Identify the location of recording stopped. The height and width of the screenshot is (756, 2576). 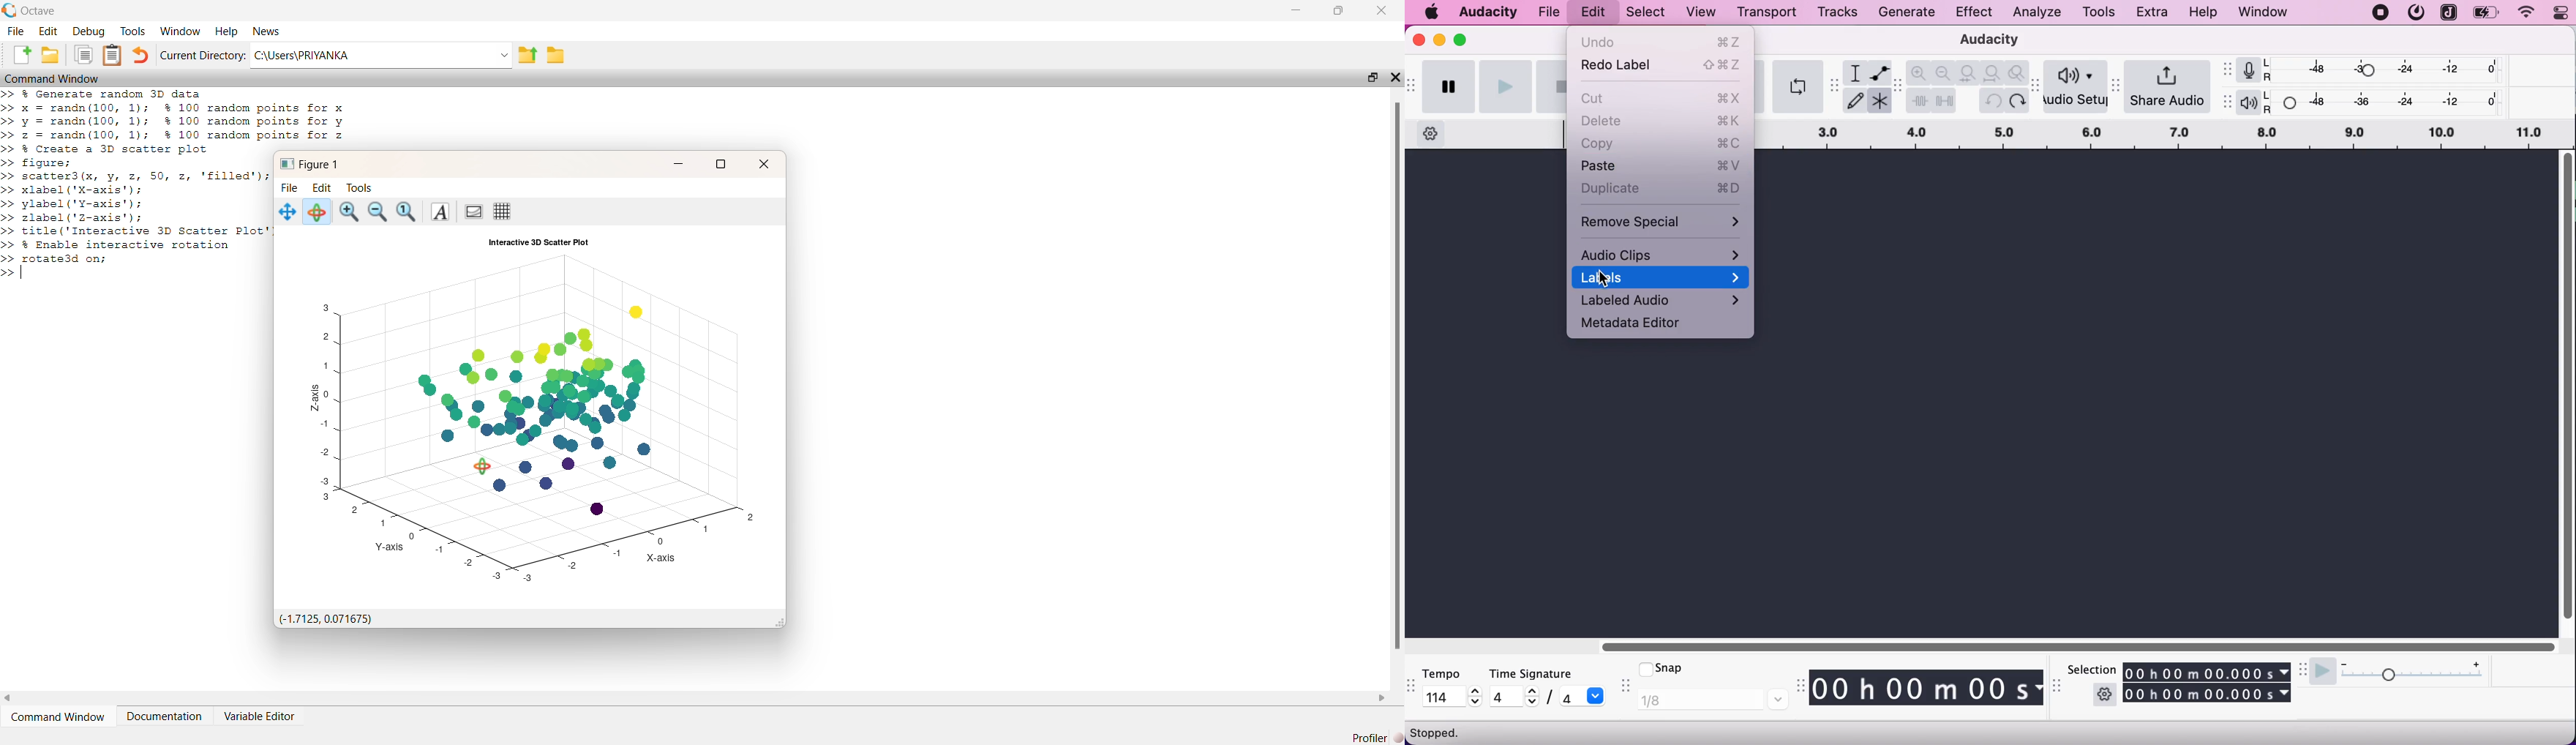
(2381, 13).